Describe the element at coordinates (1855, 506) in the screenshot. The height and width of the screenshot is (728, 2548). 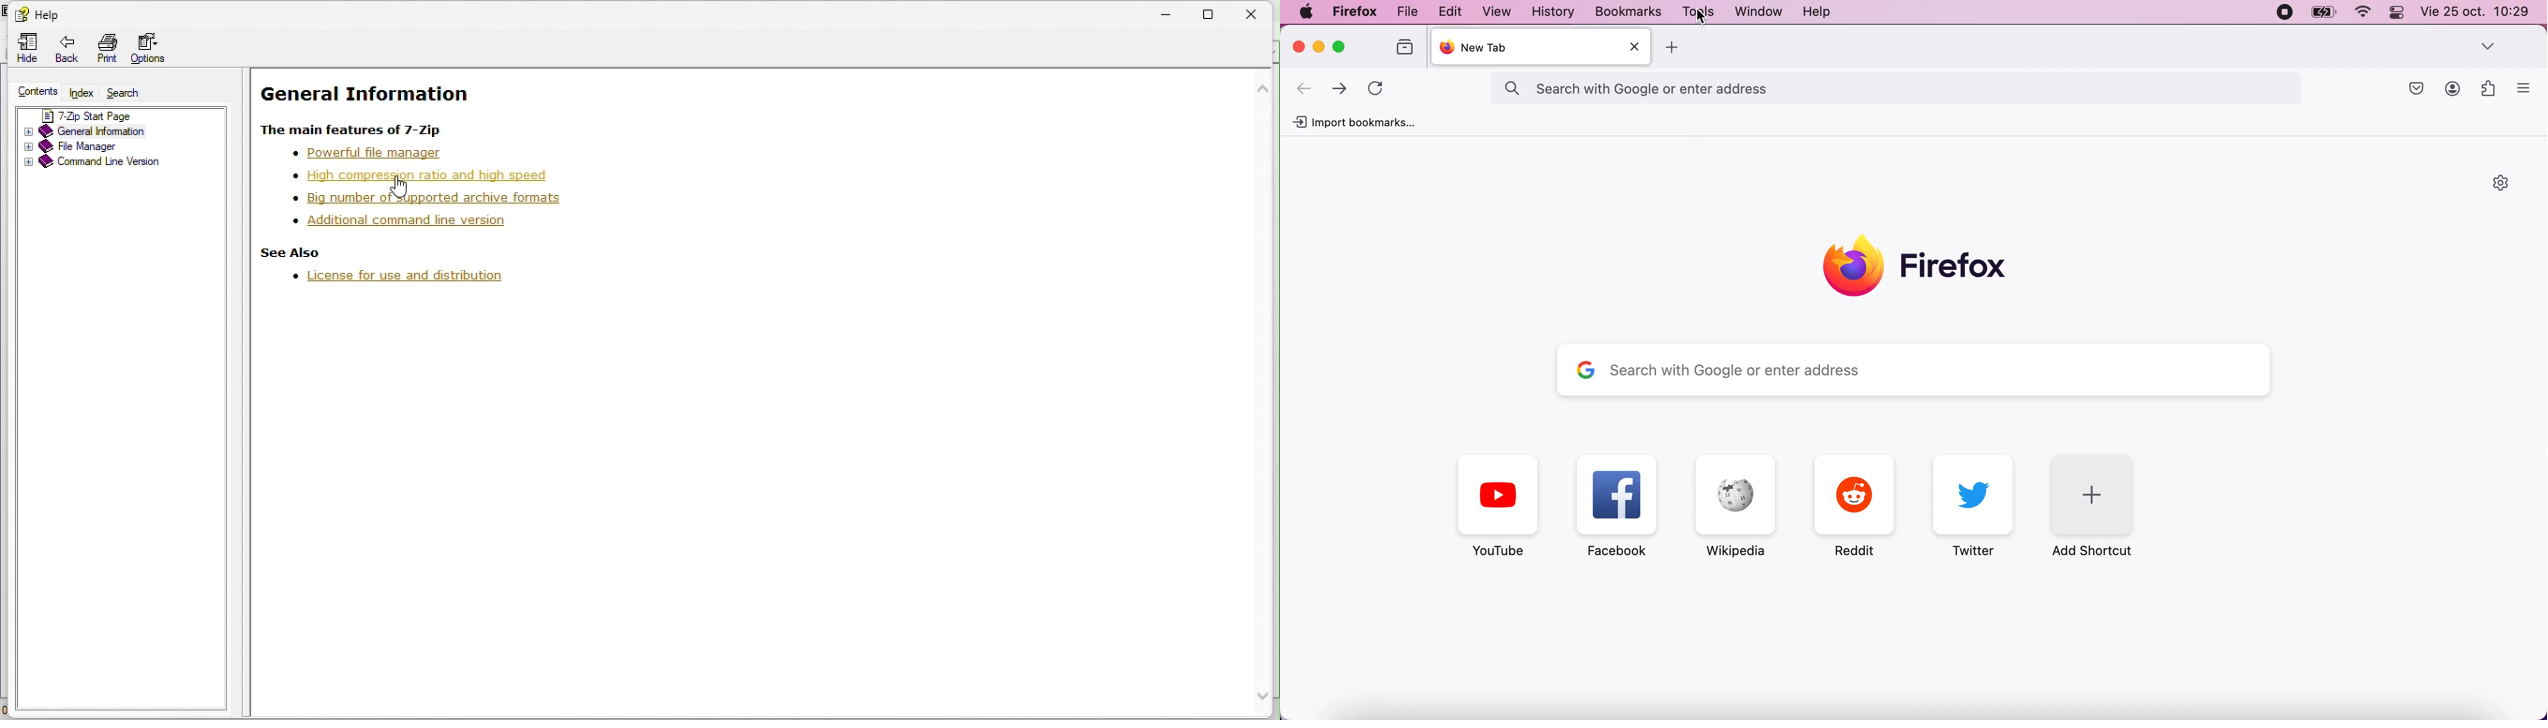
I see `Reddit` at that location.